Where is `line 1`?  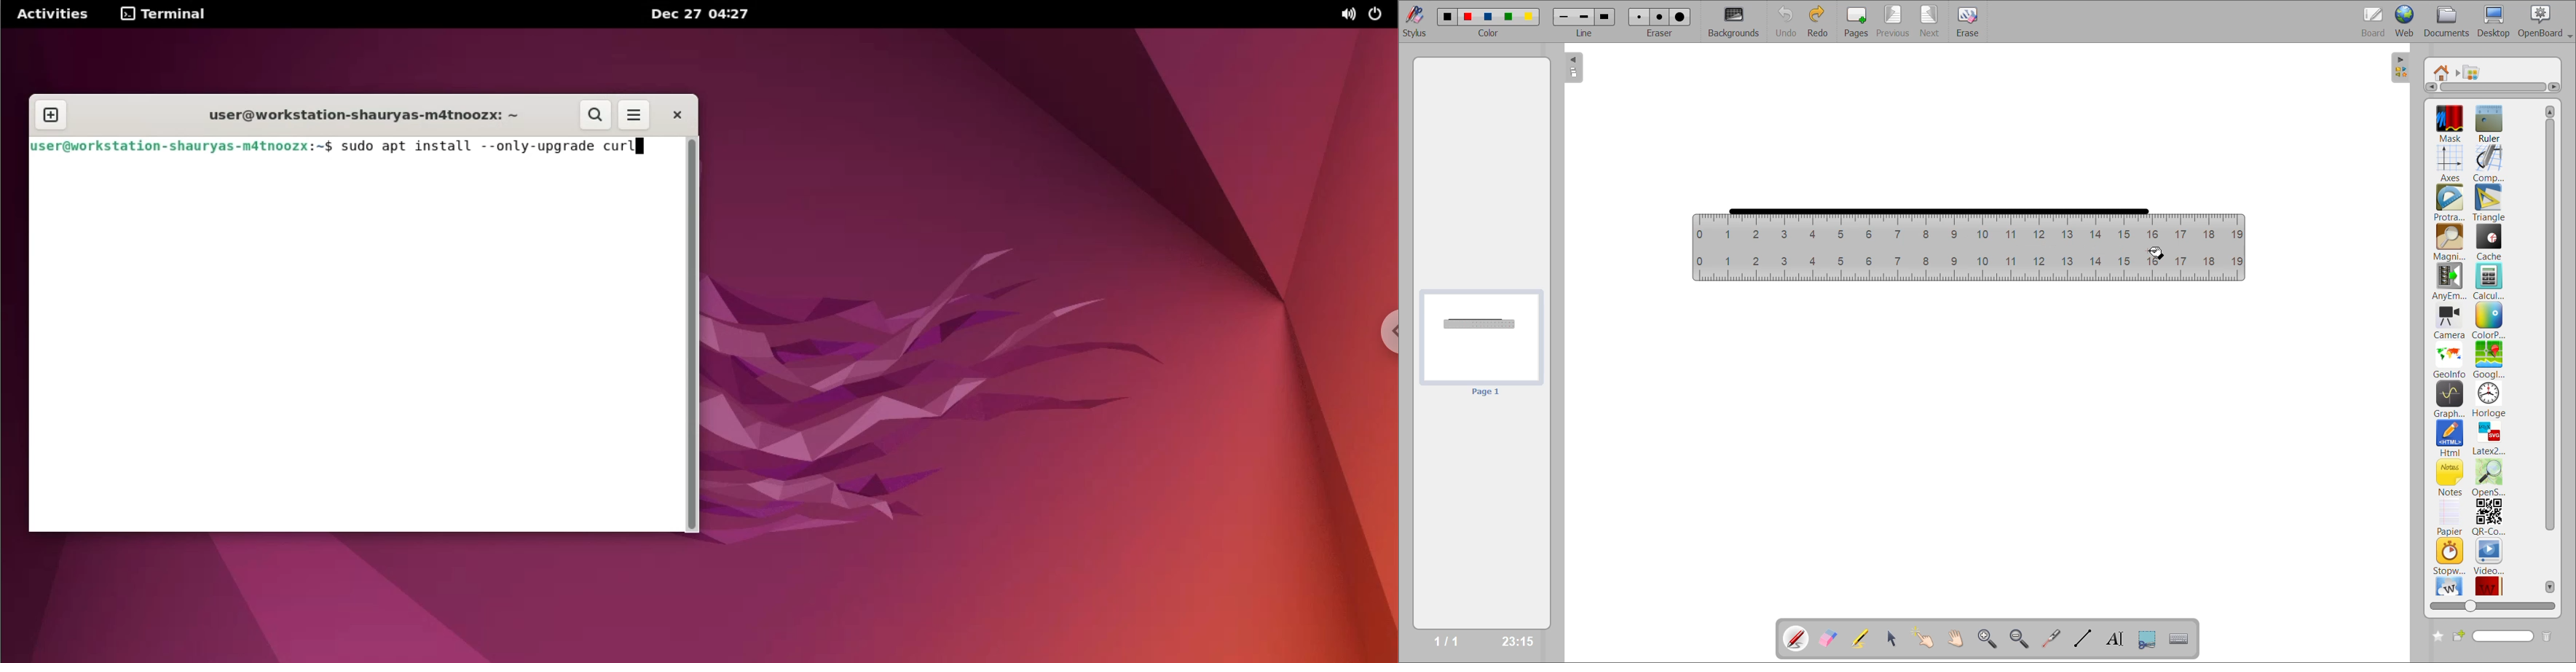
line 1 is located at coordinates (1565, 18).